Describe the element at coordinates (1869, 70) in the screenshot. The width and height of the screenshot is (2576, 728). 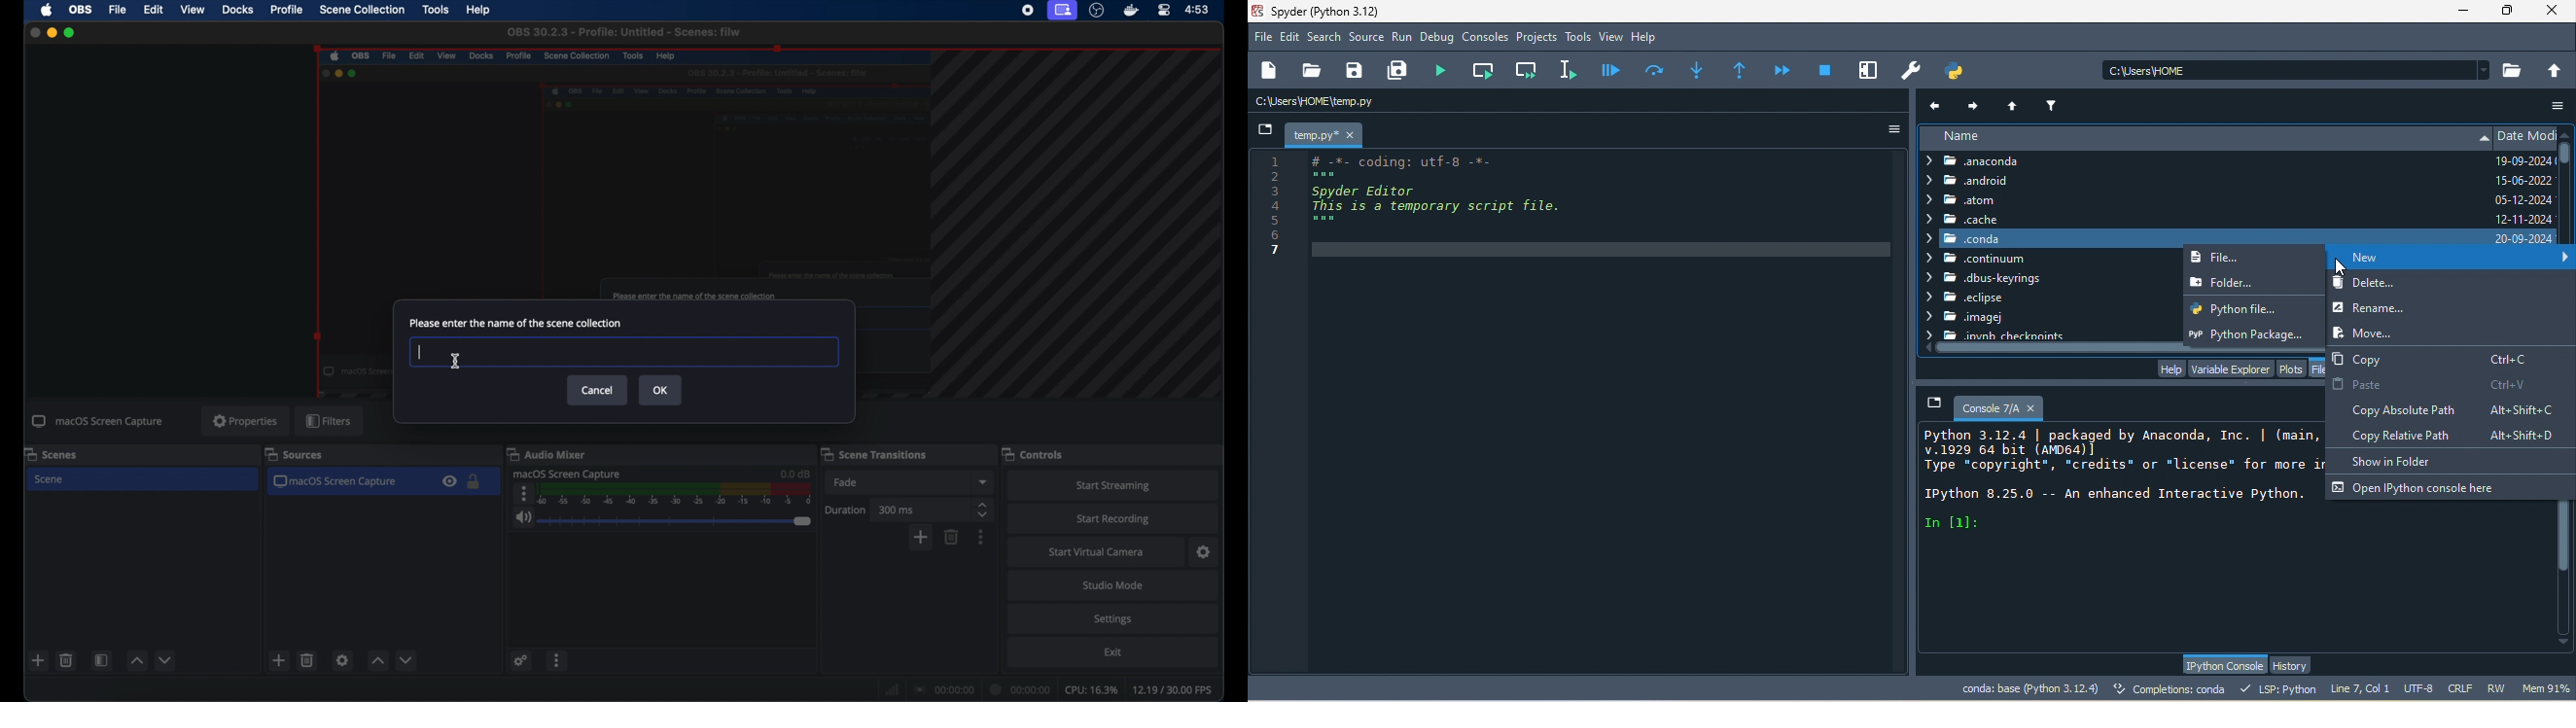
I see `maximize current pane` at that location.